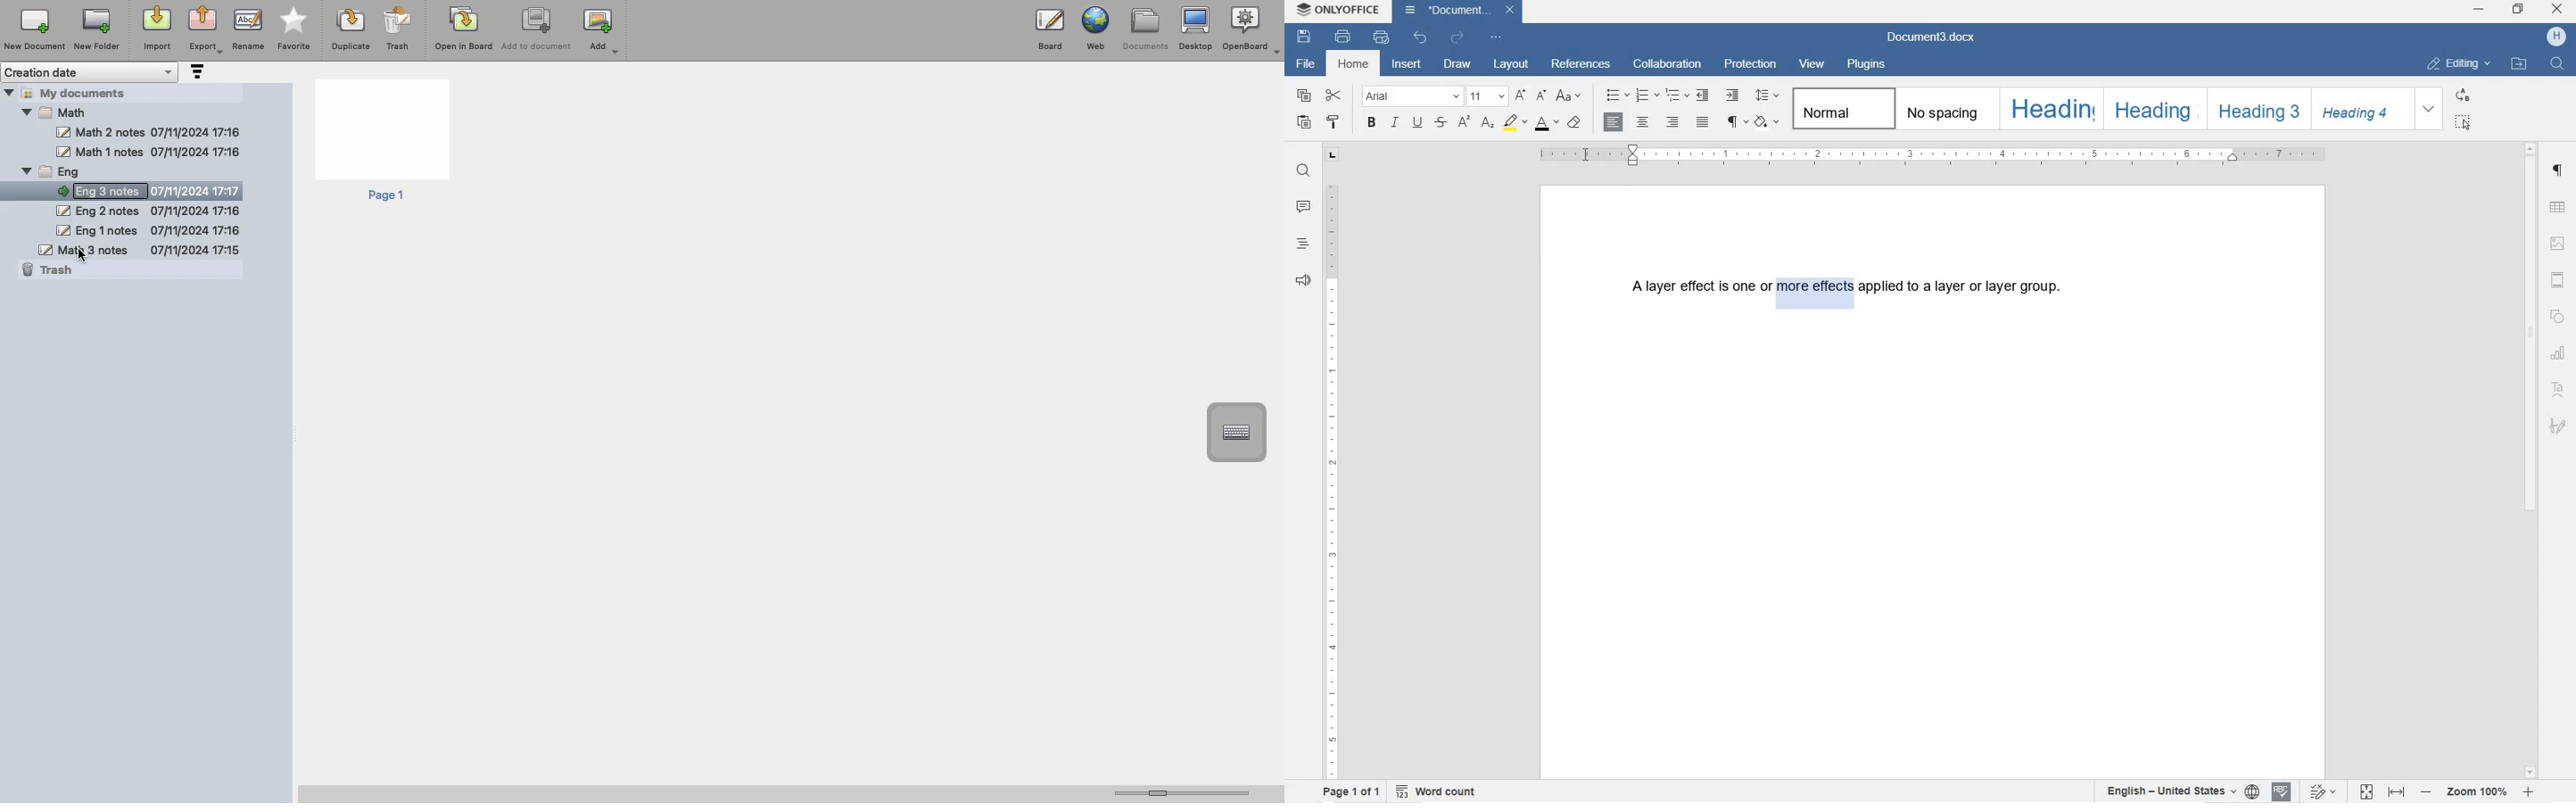 The height and width of the screenshot is (812, 2576). Describe the element at coordinates (1381, 38) in the screenshot. I see `QUICK PRINT` at that location.